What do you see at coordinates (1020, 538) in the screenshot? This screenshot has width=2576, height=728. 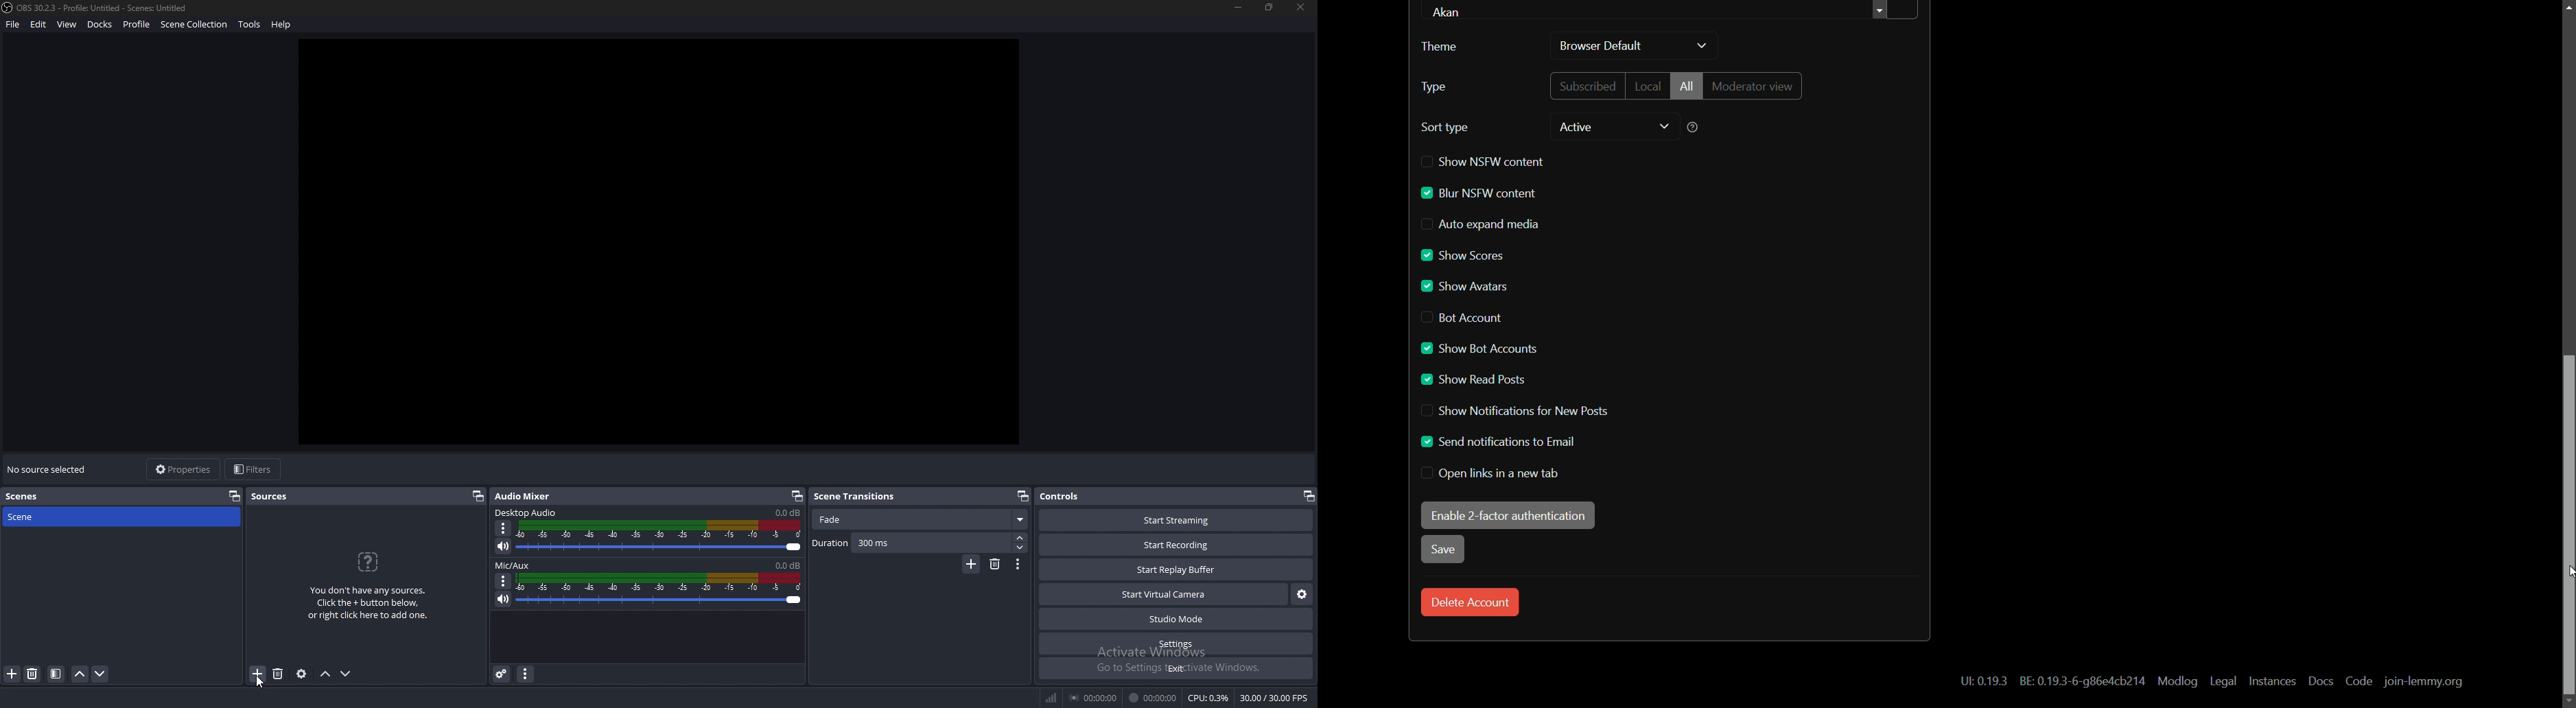 I see `increase duration` at bounding box center [1020, 538].